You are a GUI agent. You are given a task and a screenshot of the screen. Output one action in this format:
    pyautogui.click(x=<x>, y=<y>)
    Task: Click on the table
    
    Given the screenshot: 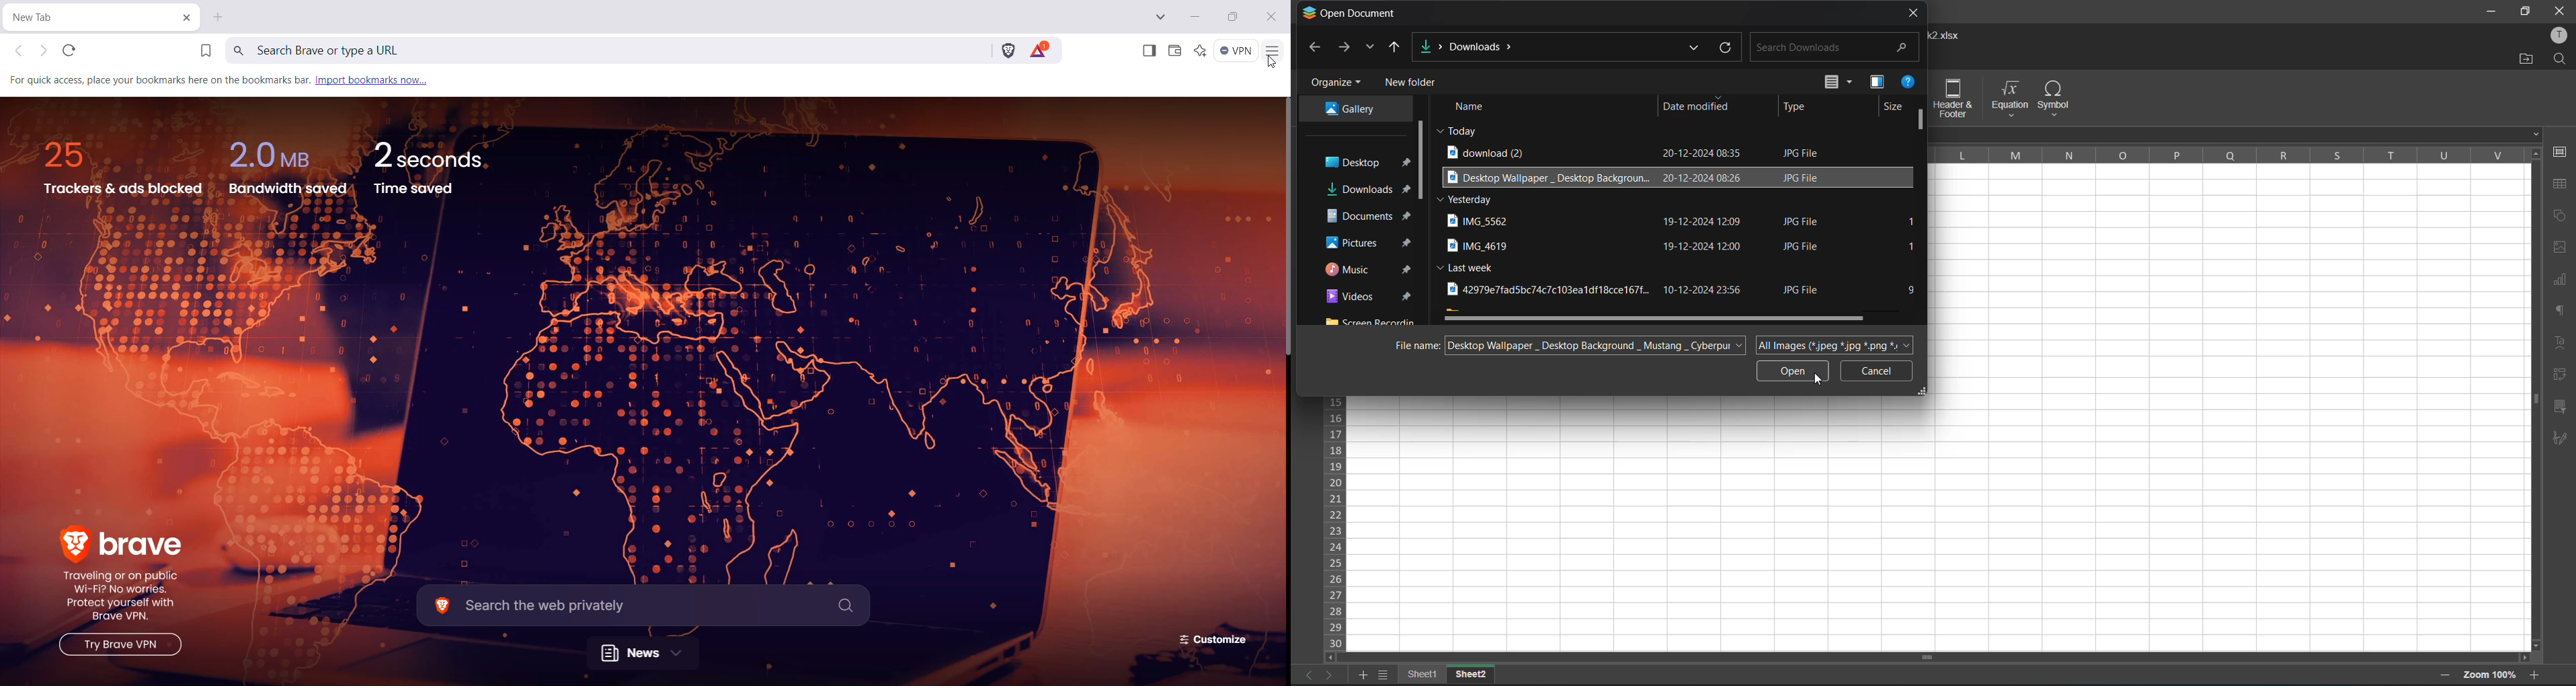 What is the action you would take?
    pyautogui.click(x=2561, y=184)
    